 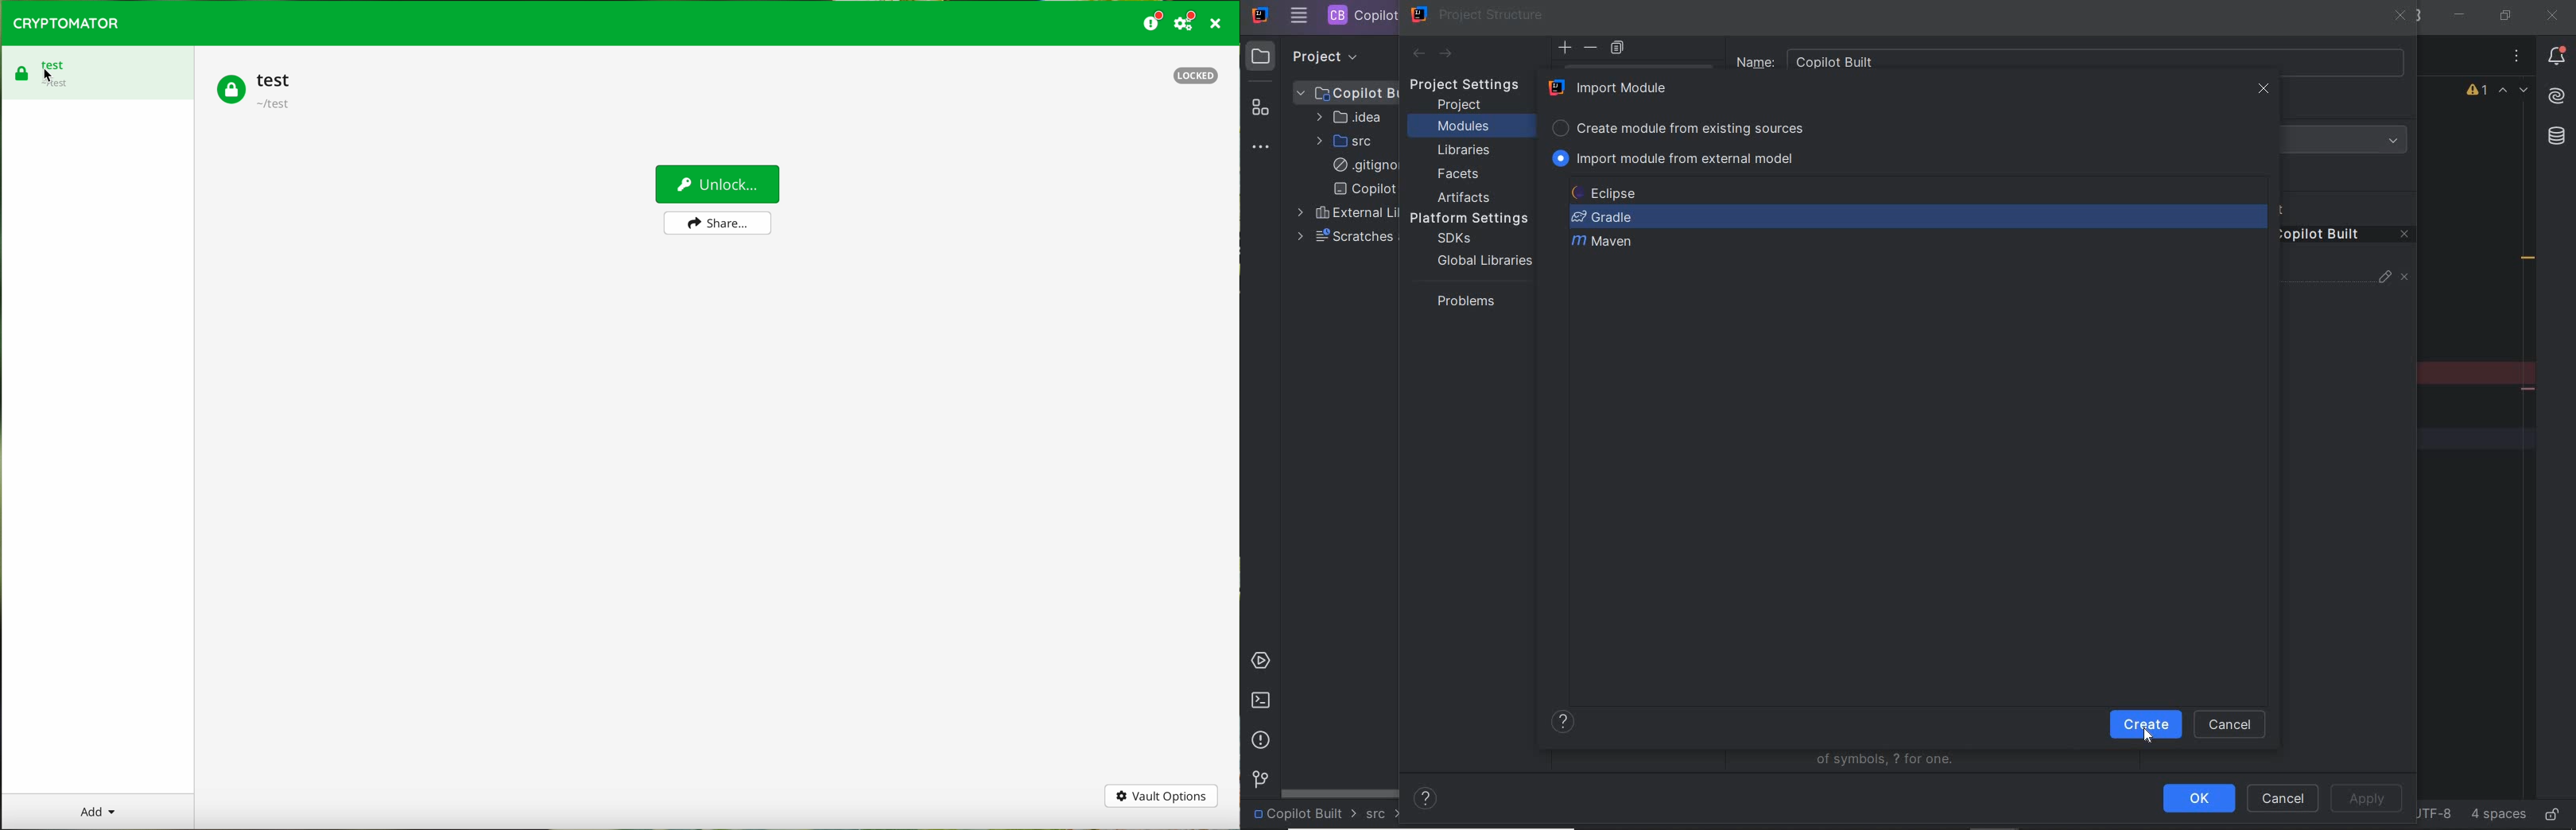 I want to click on project name, so click(x=1304, y=815).